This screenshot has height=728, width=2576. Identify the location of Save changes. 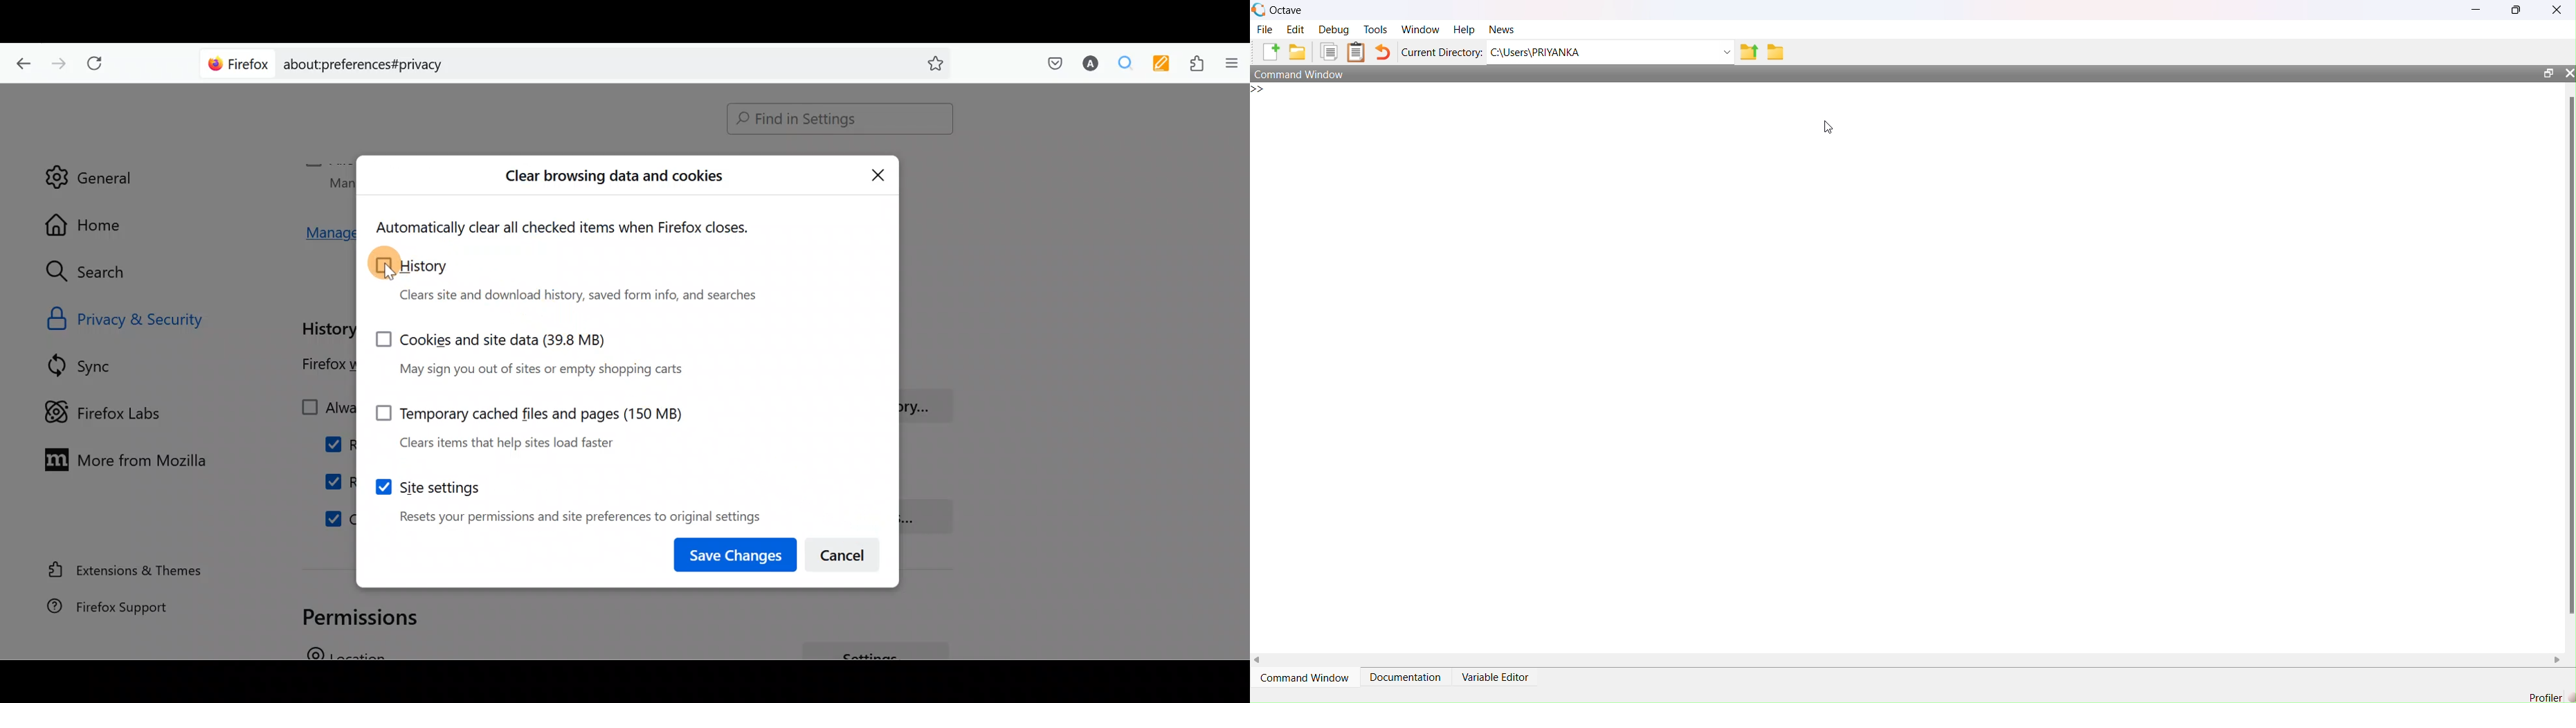
(737, 552).